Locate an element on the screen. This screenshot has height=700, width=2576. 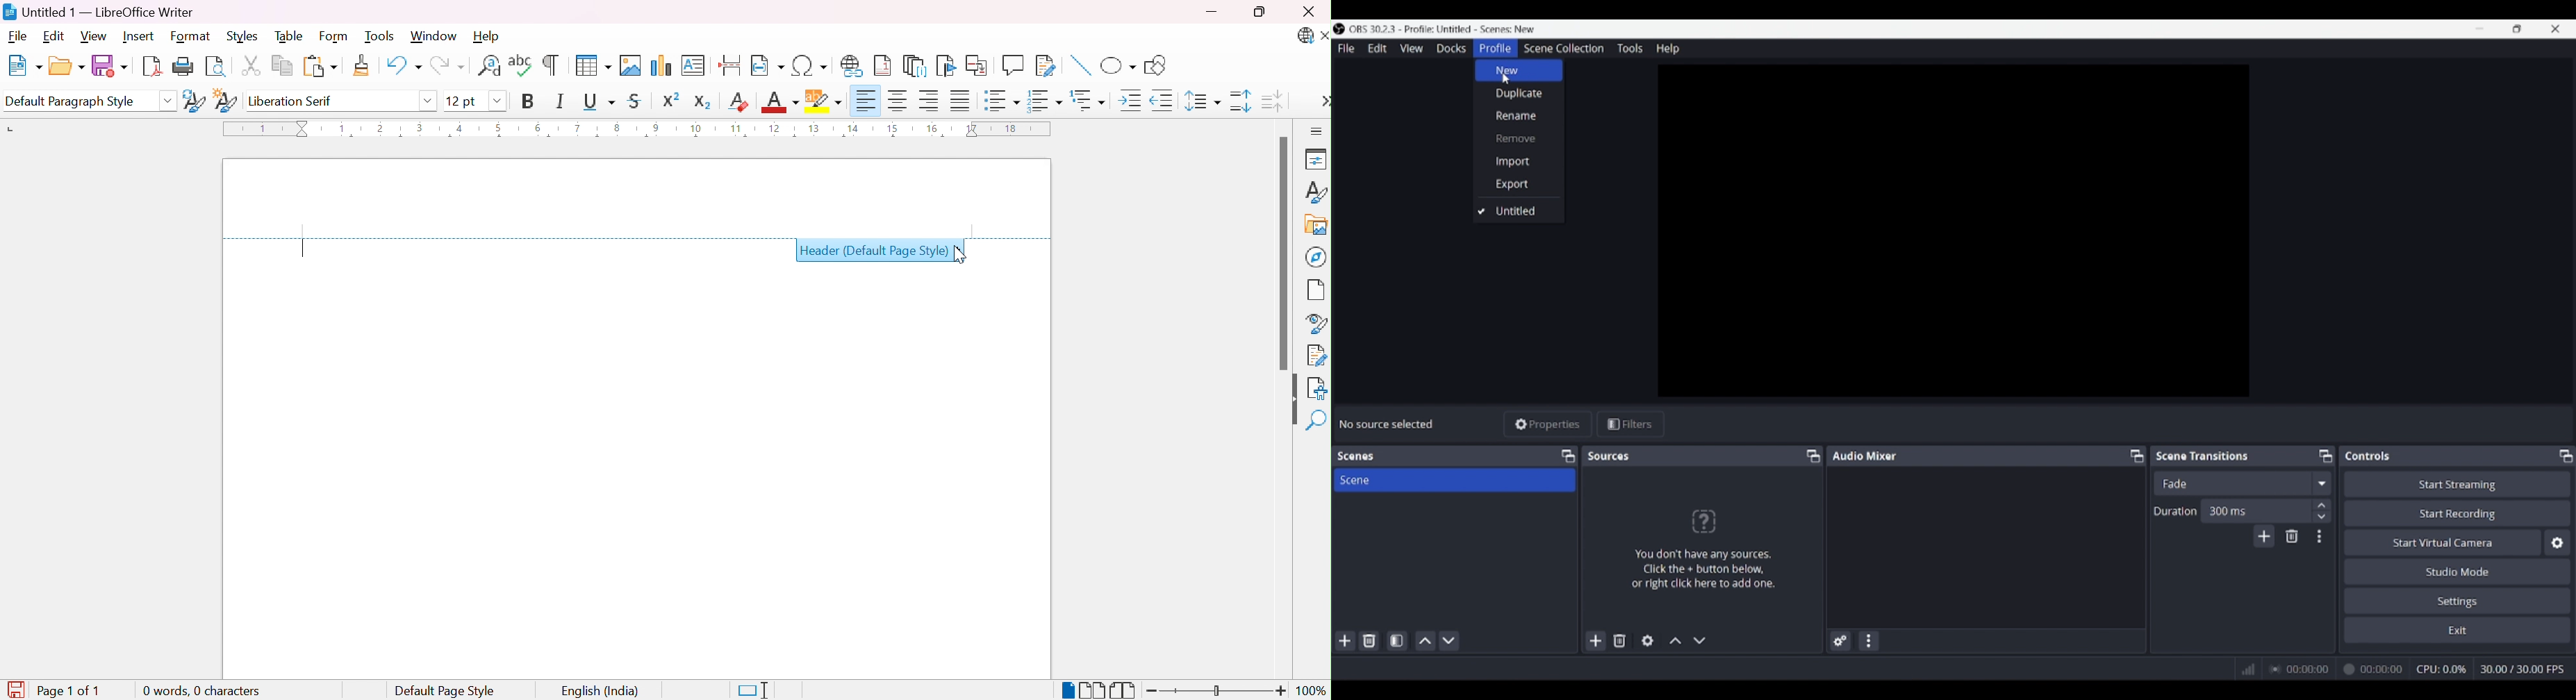
Open scene filters is located at coordinates (1397, 640).